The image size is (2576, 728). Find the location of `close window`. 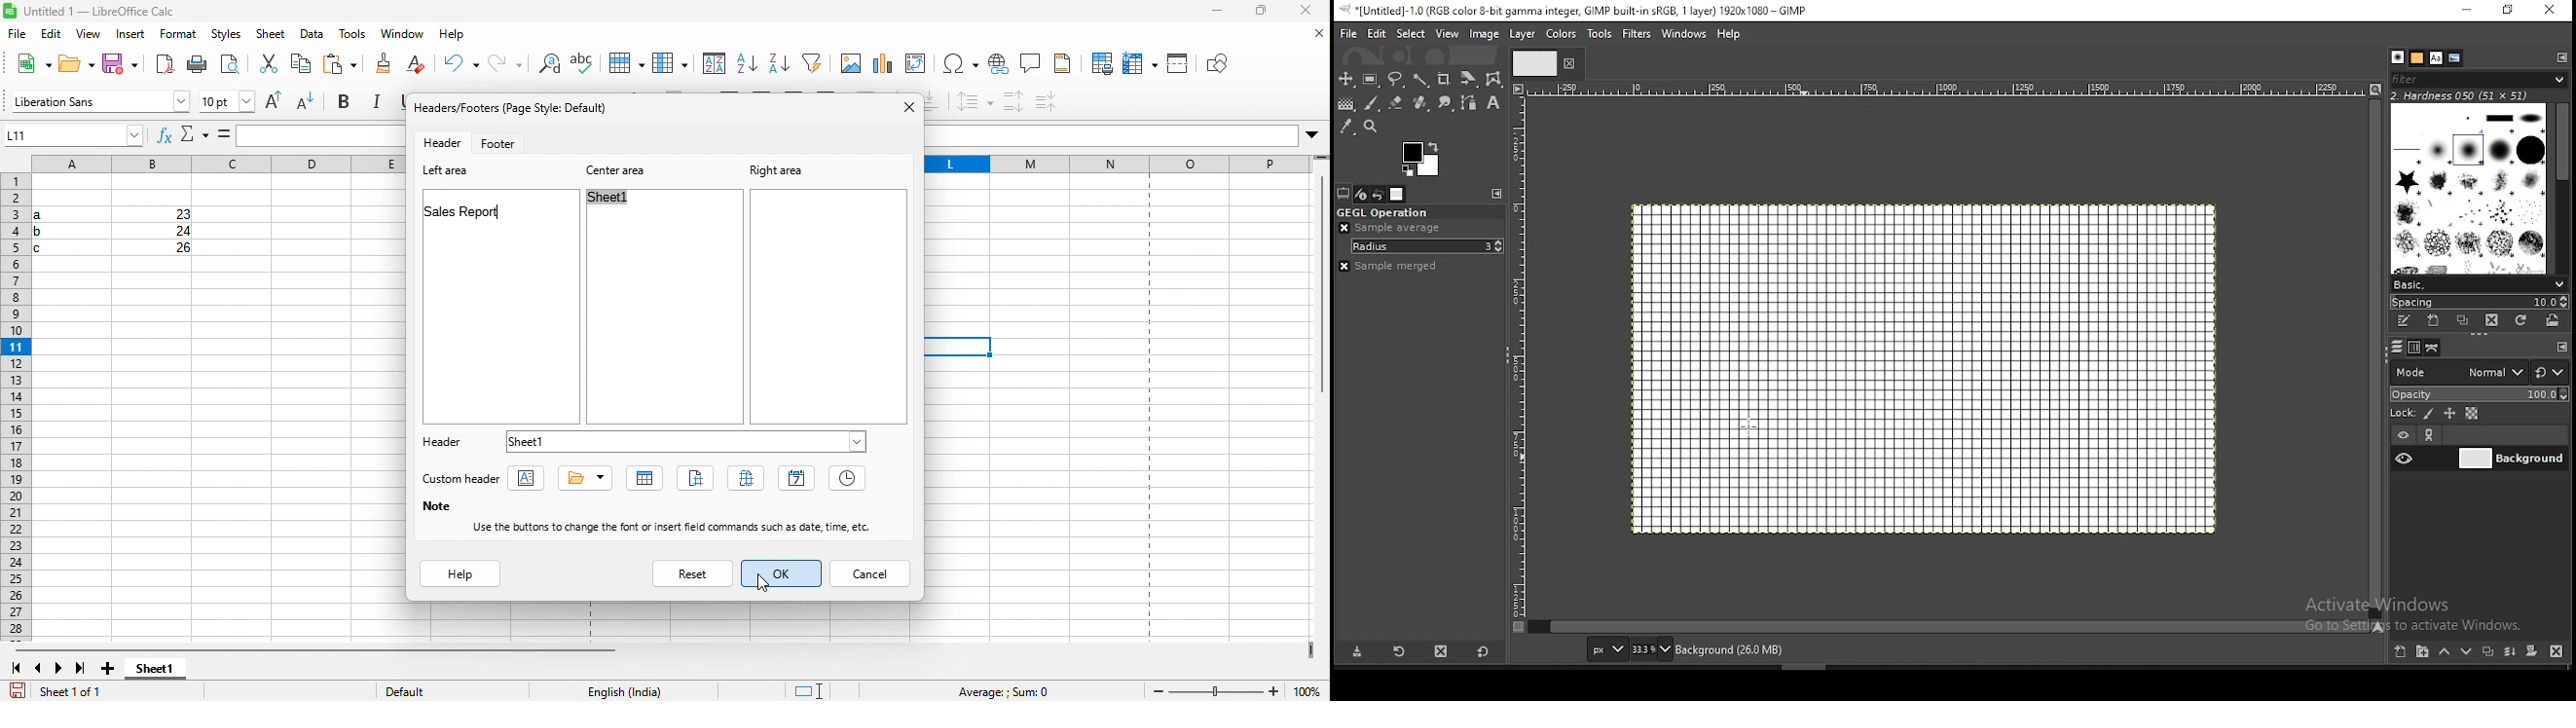

close window is located at coordinates (2552, 12).